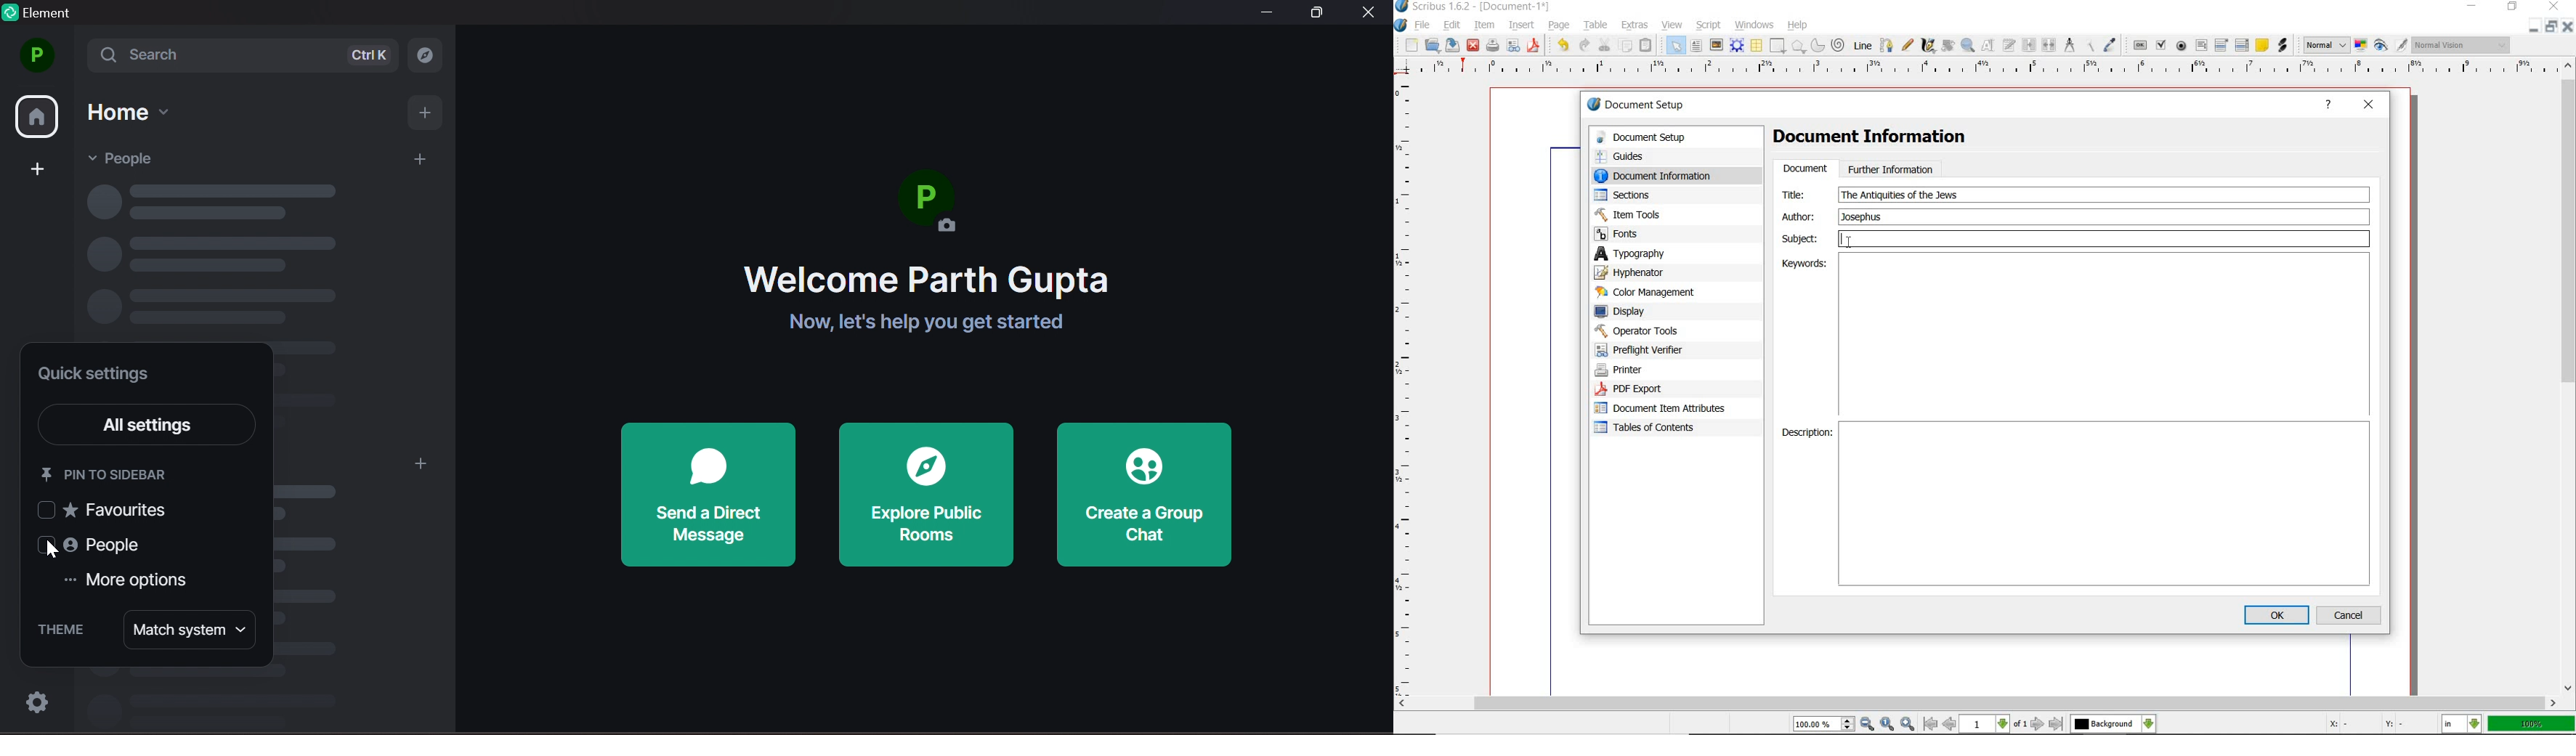 The height and width of the screenshot is (756, 2576). What do you see at coordinates (1862, 46) in the screenshot?
I see `Line` at bounding box center [1862, 46].